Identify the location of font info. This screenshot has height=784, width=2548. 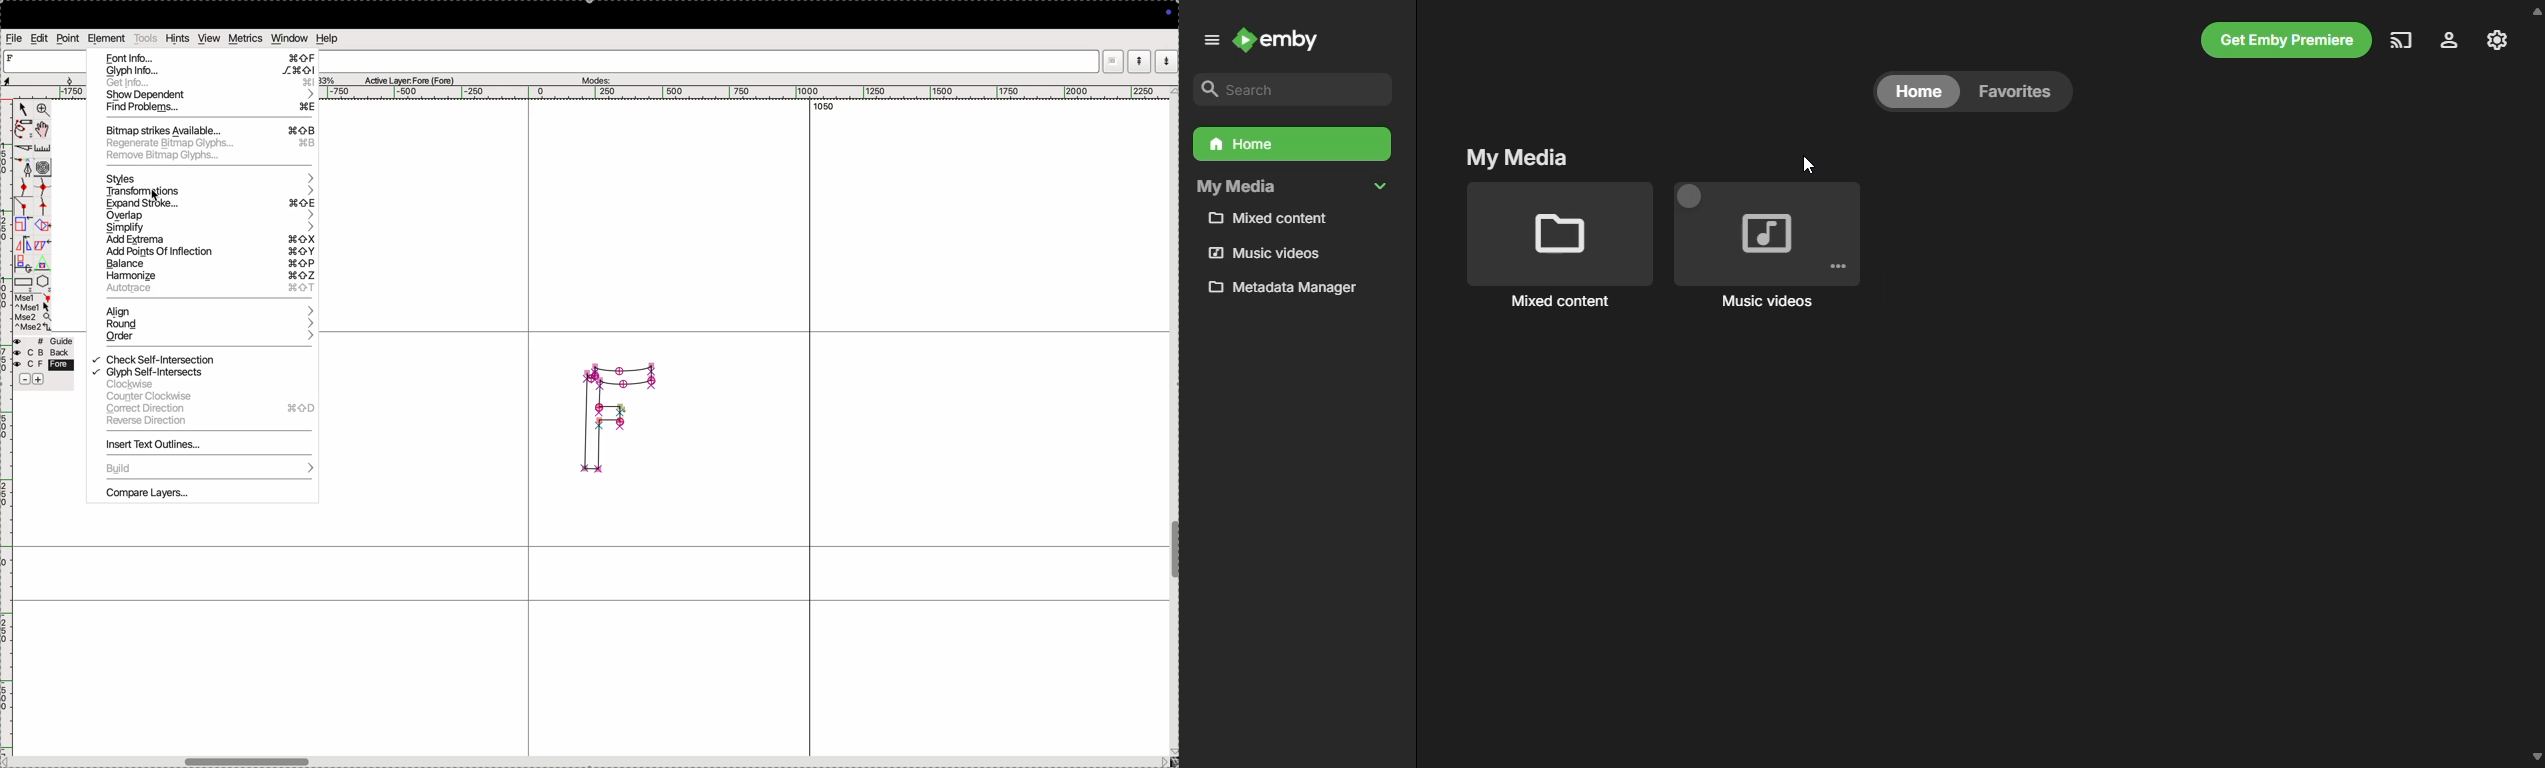
(212, 57).